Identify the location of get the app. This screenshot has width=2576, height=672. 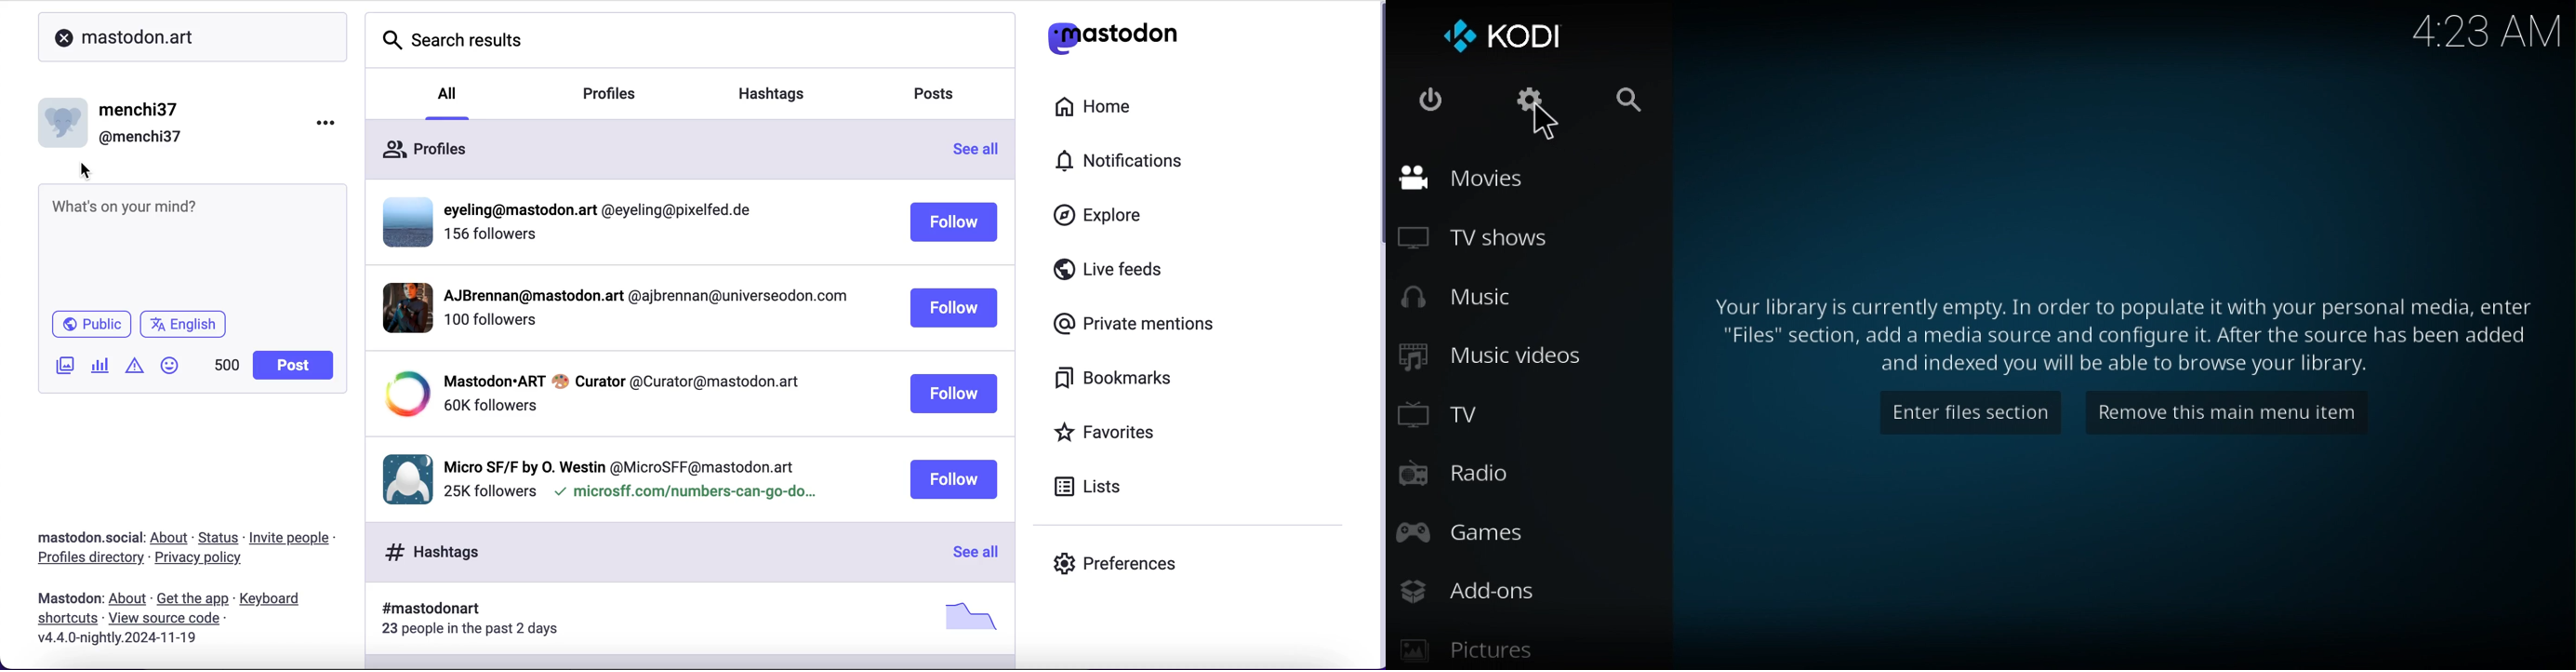
(192, 599).